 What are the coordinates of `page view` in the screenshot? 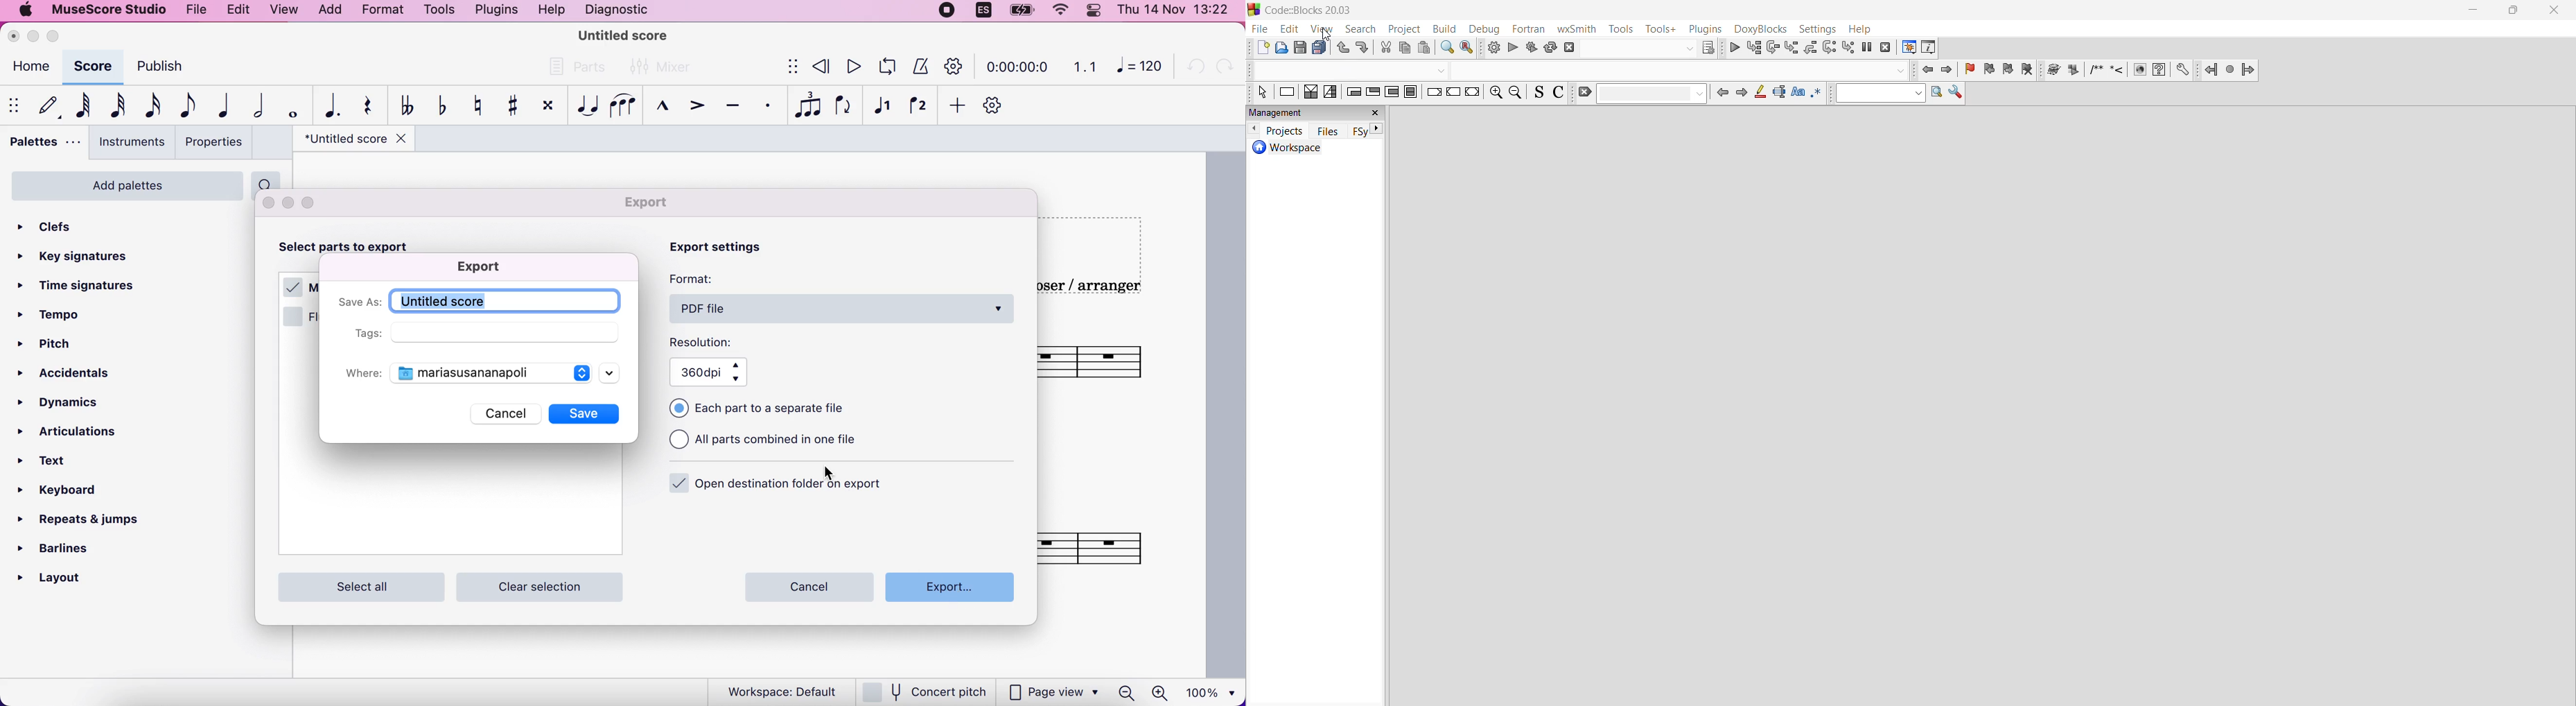 It's located at (1054, 693).